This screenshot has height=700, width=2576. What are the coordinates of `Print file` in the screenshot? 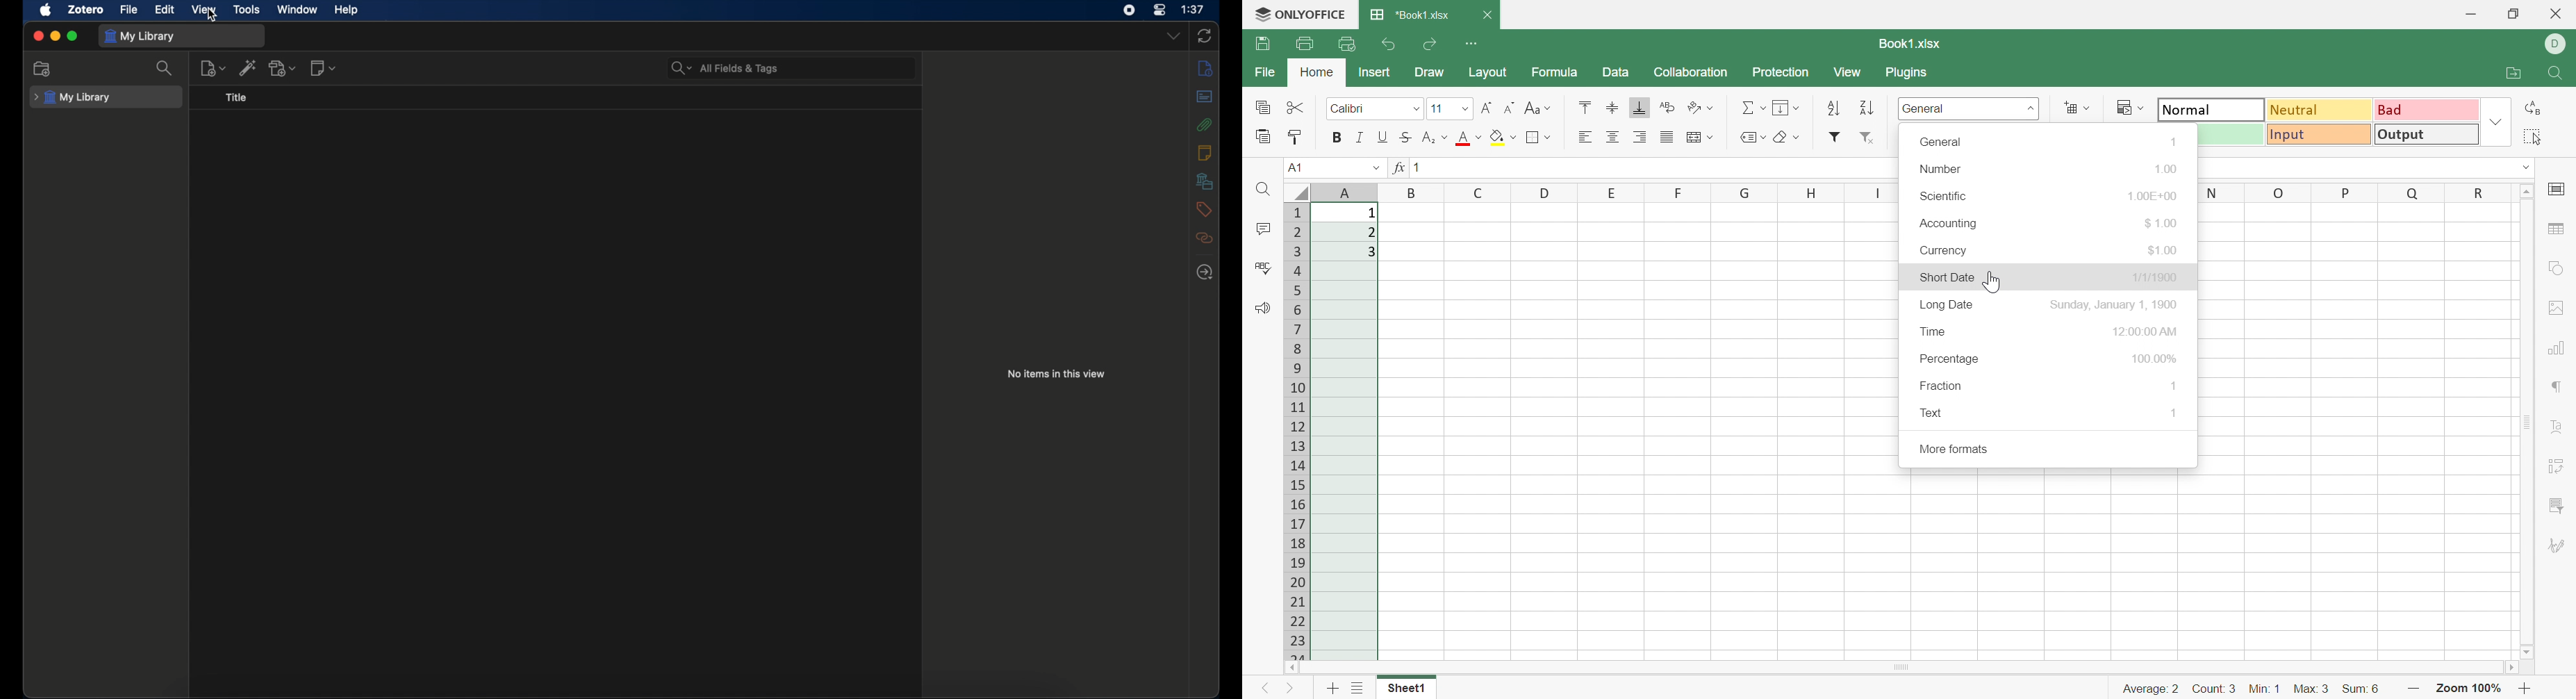 It's located at (1305, 44).